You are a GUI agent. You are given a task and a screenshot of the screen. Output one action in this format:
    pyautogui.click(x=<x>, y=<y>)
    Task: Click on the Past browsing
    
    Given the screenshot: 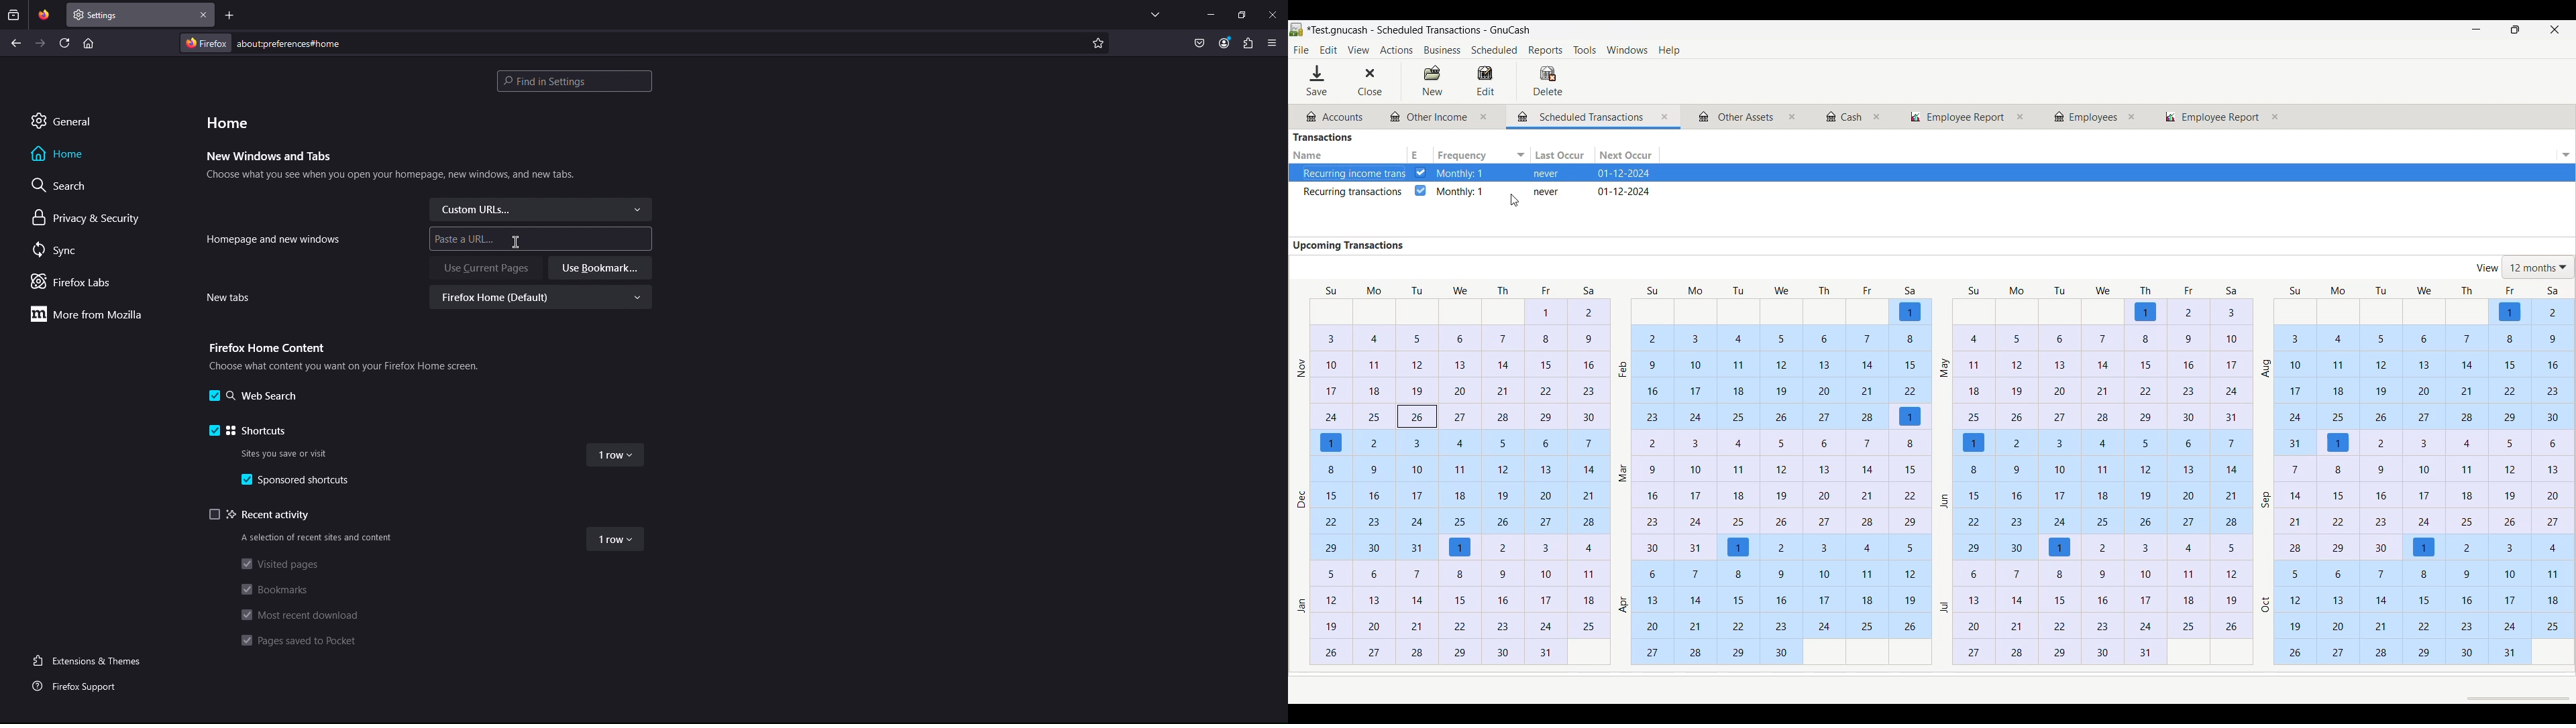 What is the action you would take?
    pyautogui.click(x=13, y=15)
    